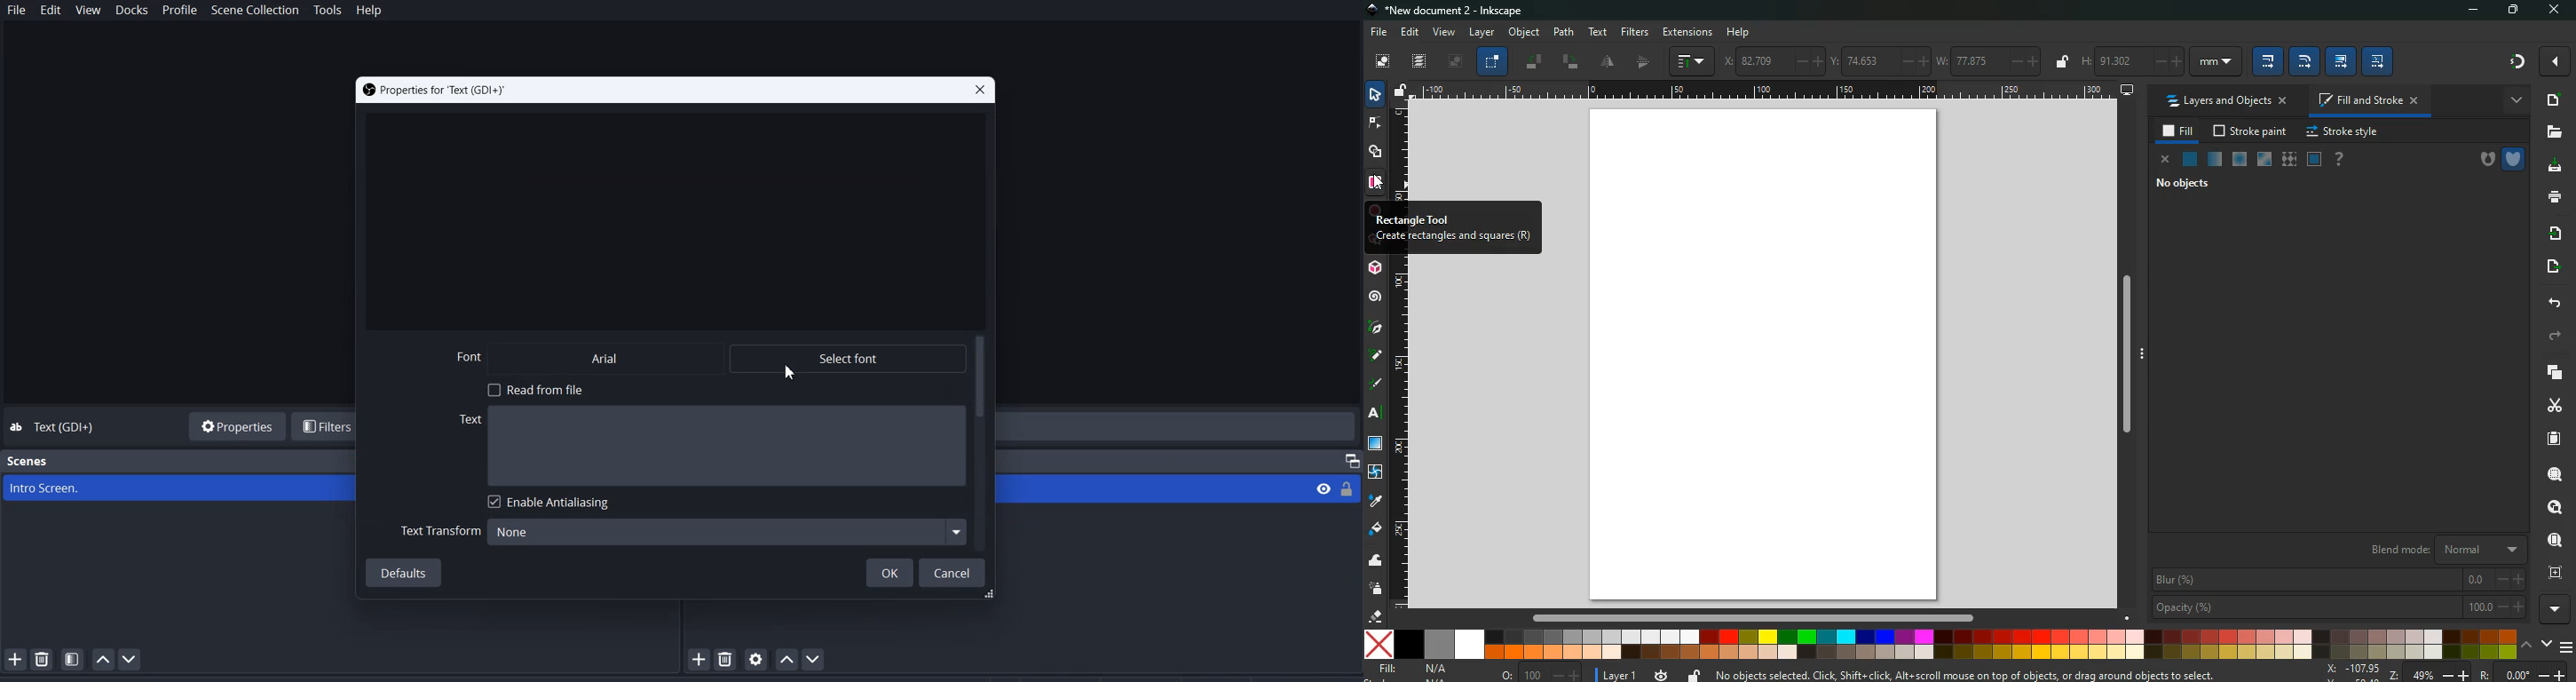 The height and width of the screenshot is (700, 2576). What do you see at coordinates (2546, 643) in the screenshot?
I see `down` at bounding box center [2546, 643].